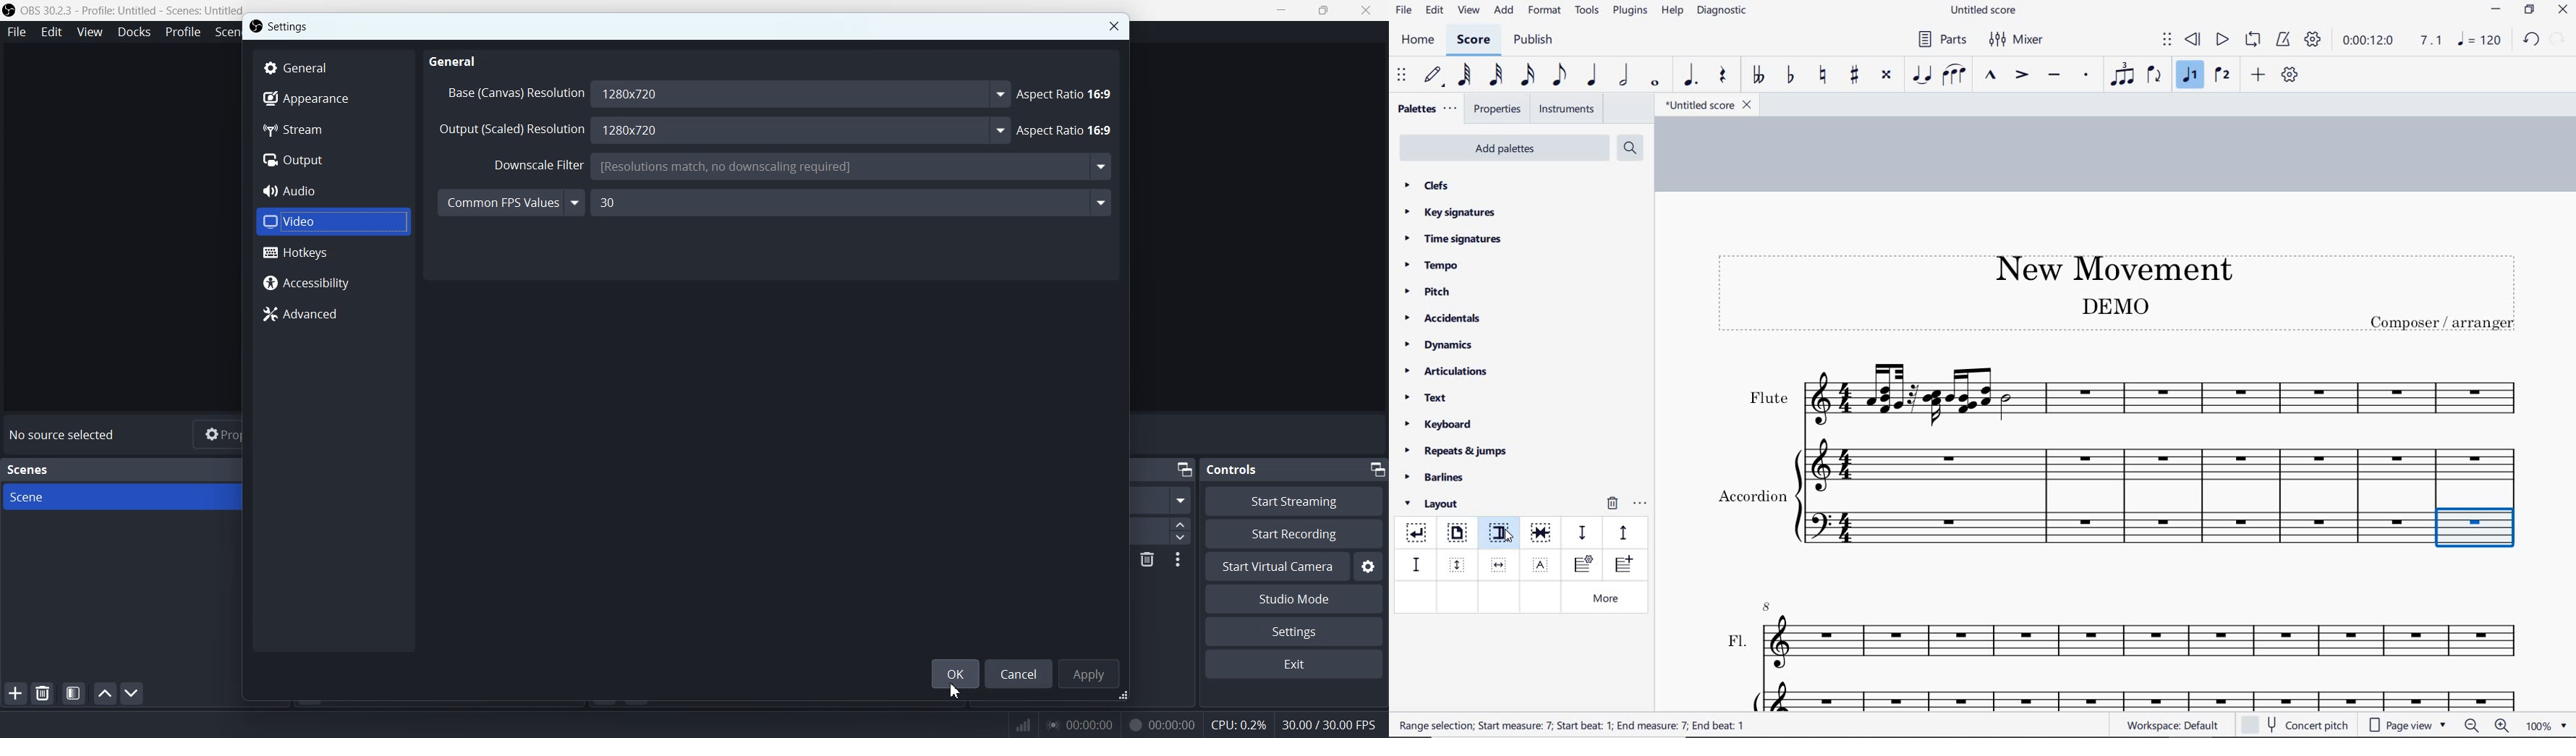 Image resolution: width=2576 pixels, height=756 pixels. I want to click on play, so click(2221, 41).